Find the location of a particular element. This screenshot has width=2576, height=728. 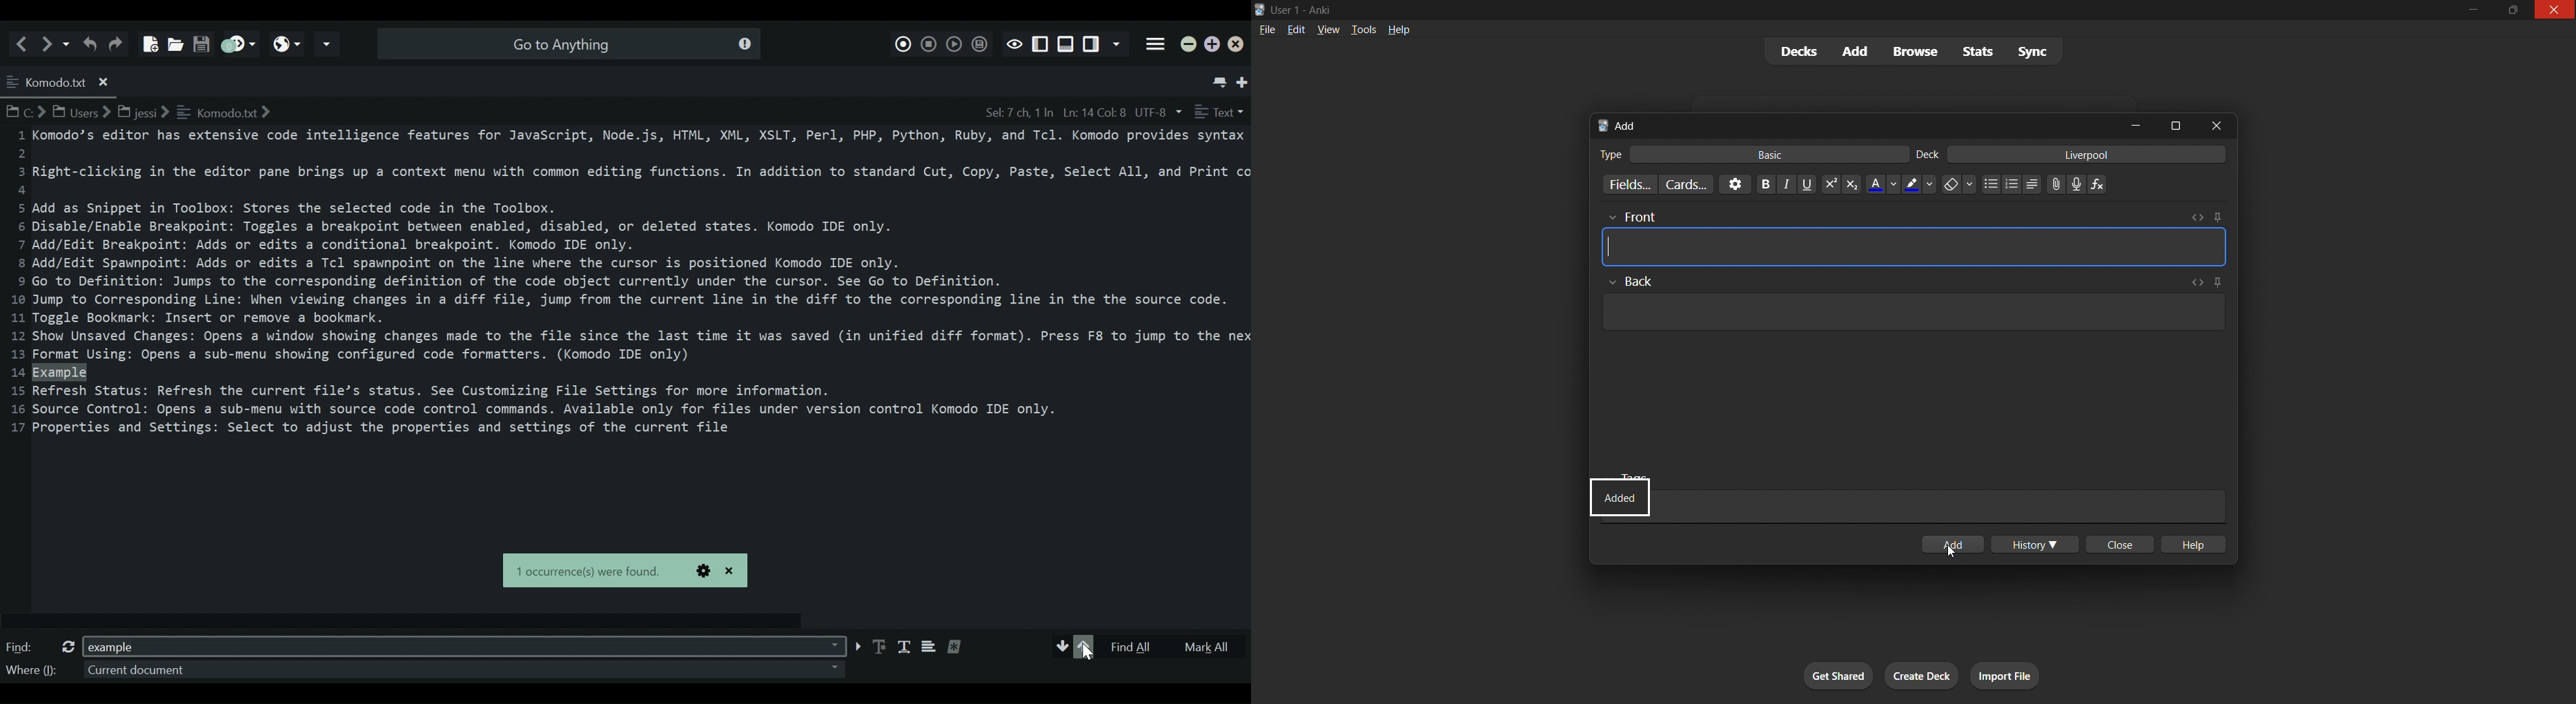

sync is located at coordinates (2034, 52).